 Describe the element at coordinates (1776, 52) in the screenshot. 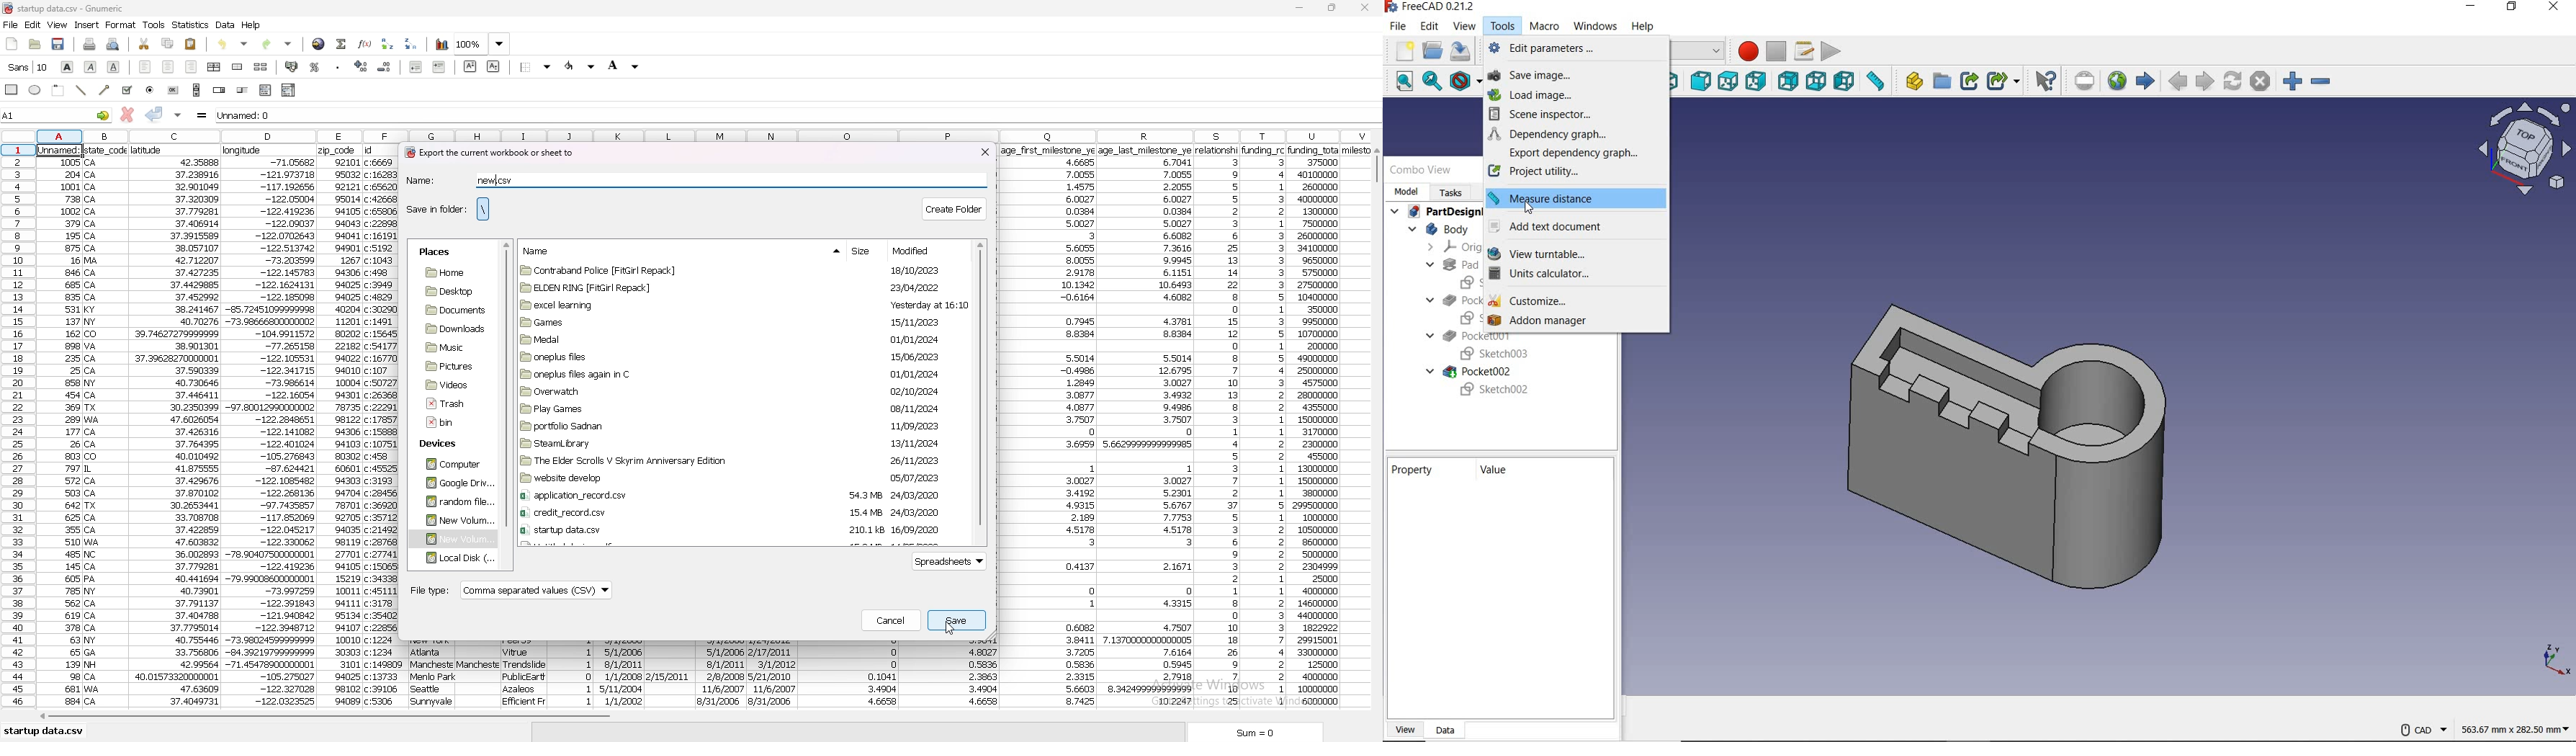

I see `stop macro recording` at that location.